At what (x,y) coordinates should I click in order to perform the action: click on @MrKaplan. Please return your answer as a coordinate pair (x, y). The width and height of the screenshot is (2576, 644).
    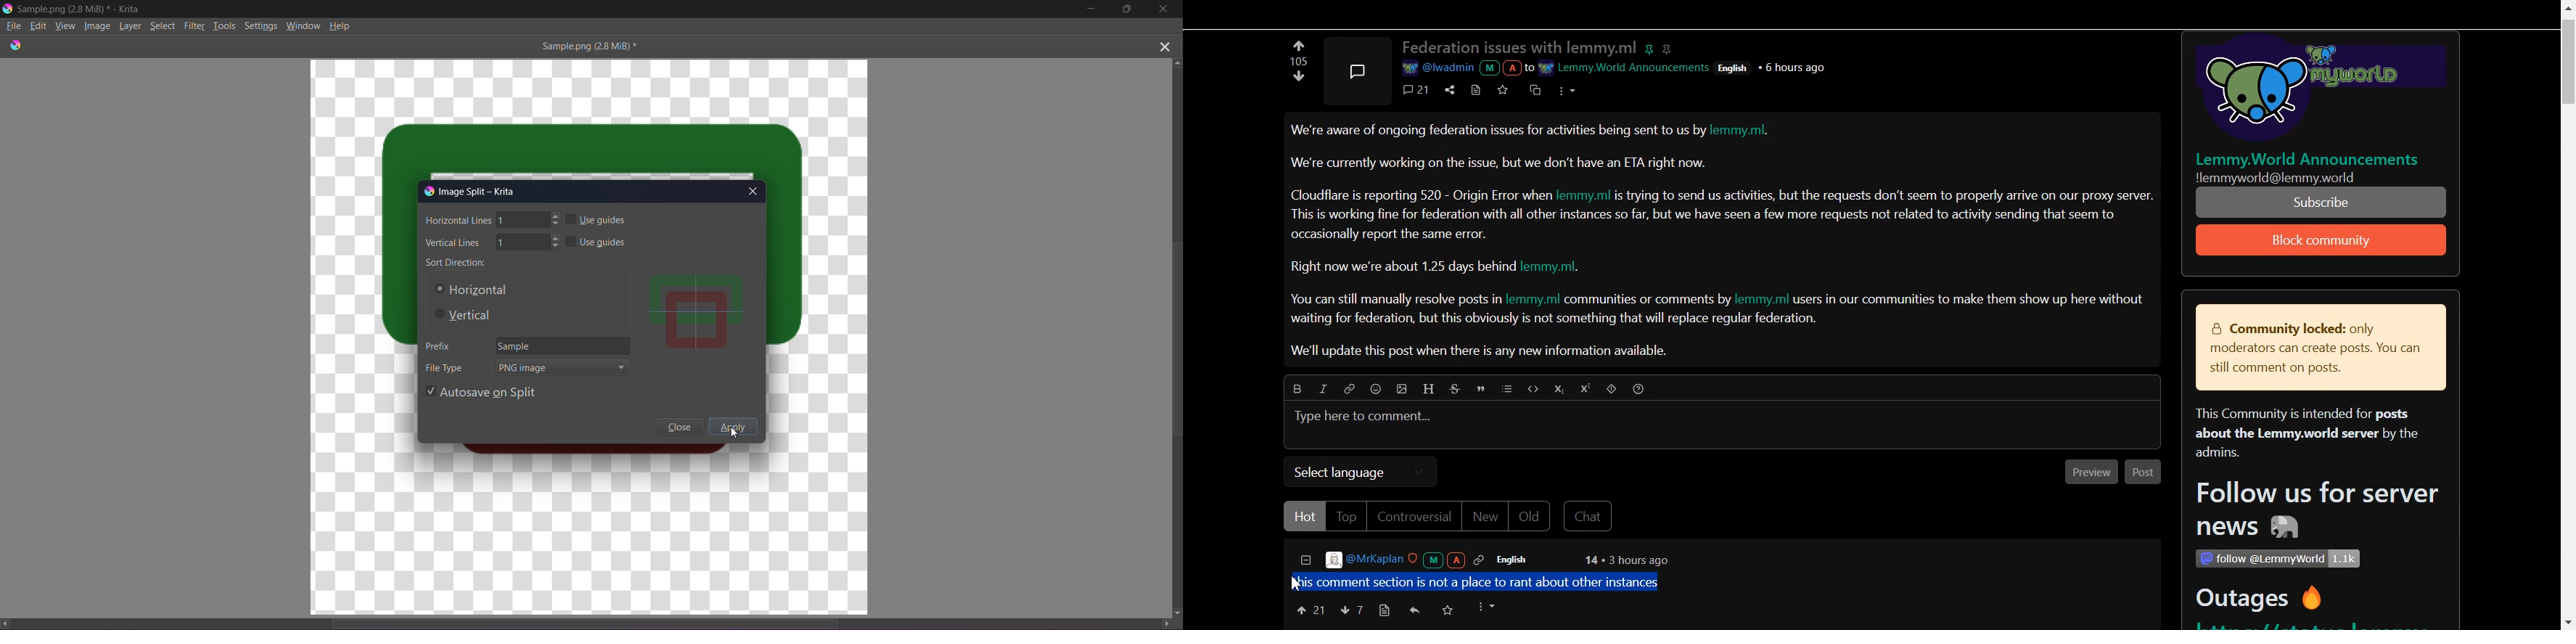
    Looking at the image, I should click on (1406, 560).